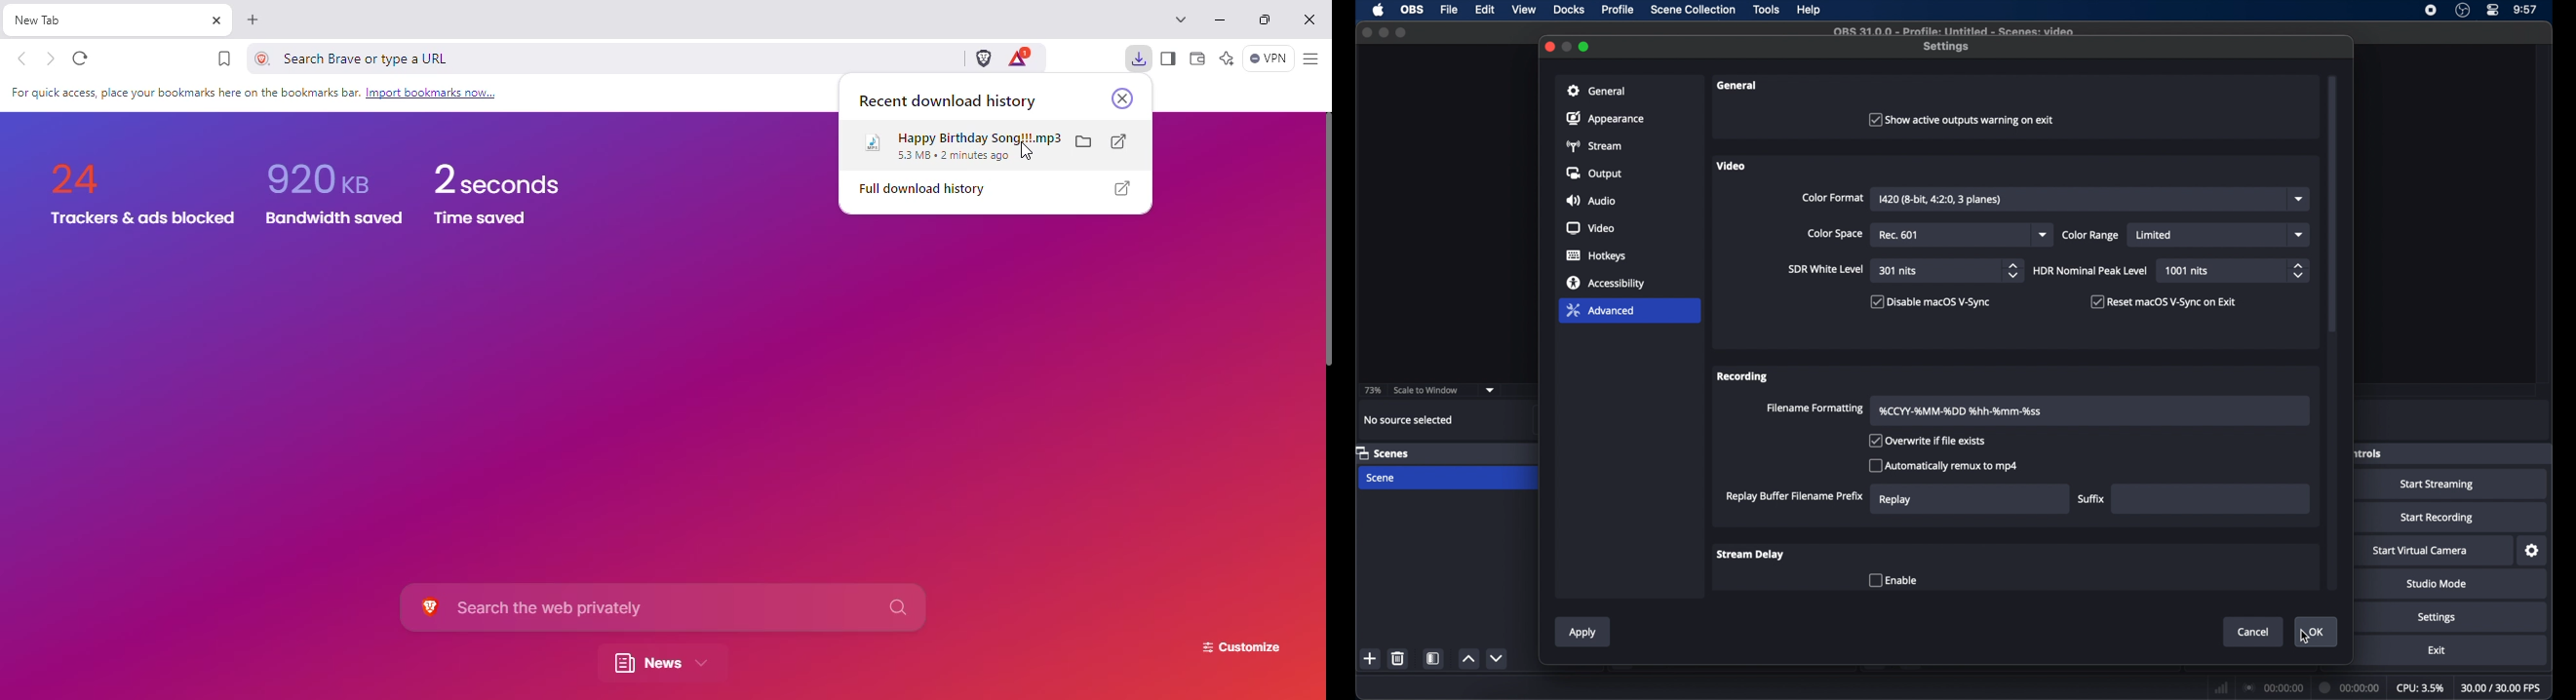 This screenshot has height=700, width=2576. Describe the element at coordinates (1409, 420) in the screenshot. I see `no source selected` at that location.